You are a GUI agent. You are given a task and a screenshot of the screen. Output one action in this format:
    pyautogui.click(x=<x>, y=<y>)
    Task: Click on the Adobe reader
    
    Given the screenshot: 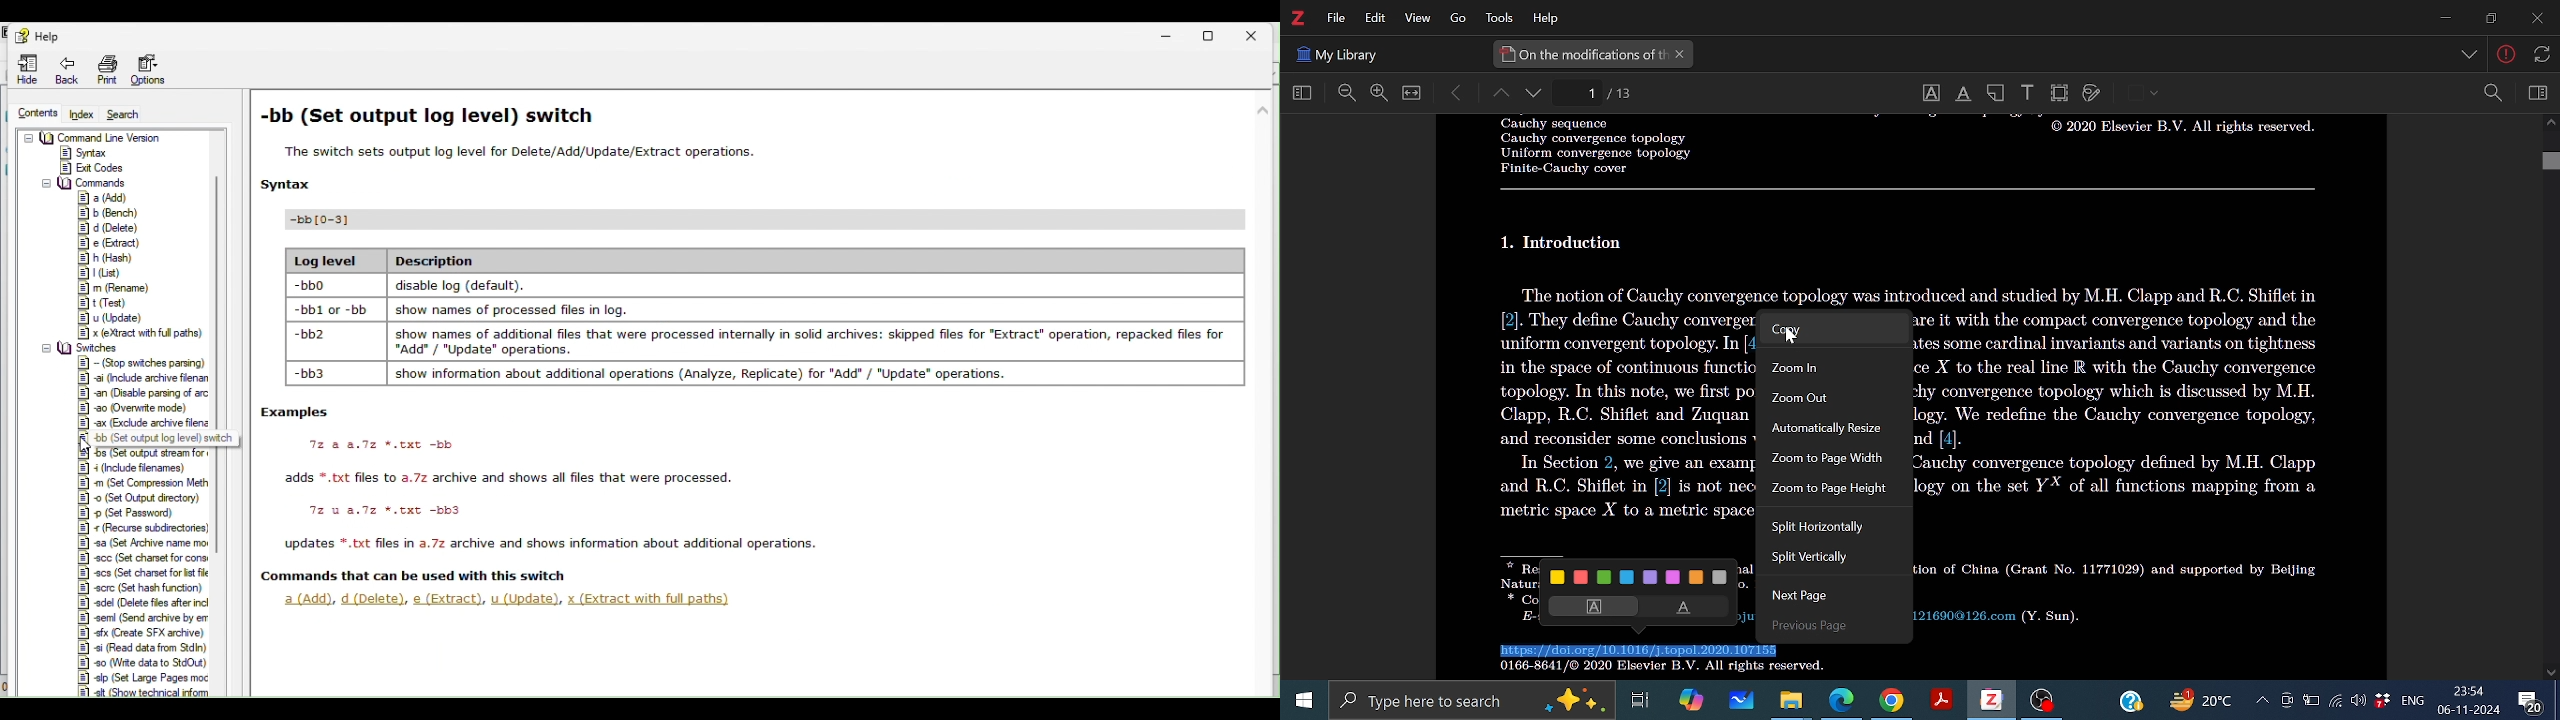 What is the action you would take?
    pyautogui.click(x=1940, y=701)
    